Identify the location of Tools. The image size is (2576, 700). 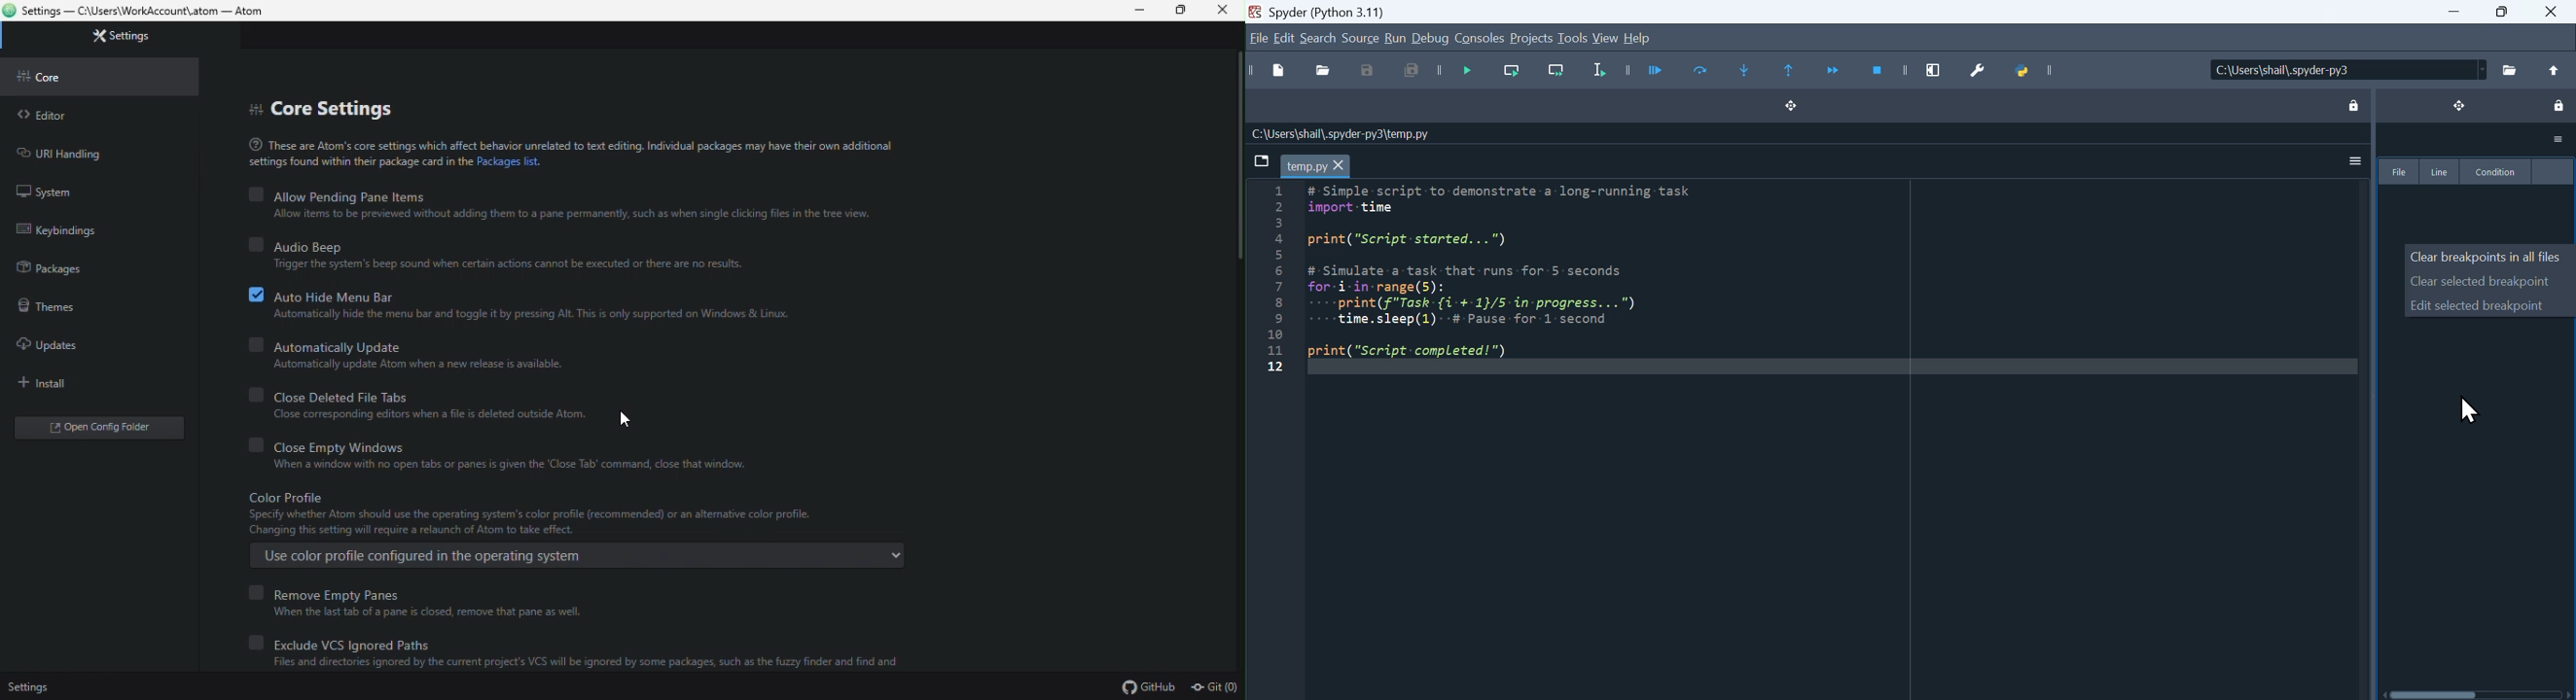
(1574, 38).